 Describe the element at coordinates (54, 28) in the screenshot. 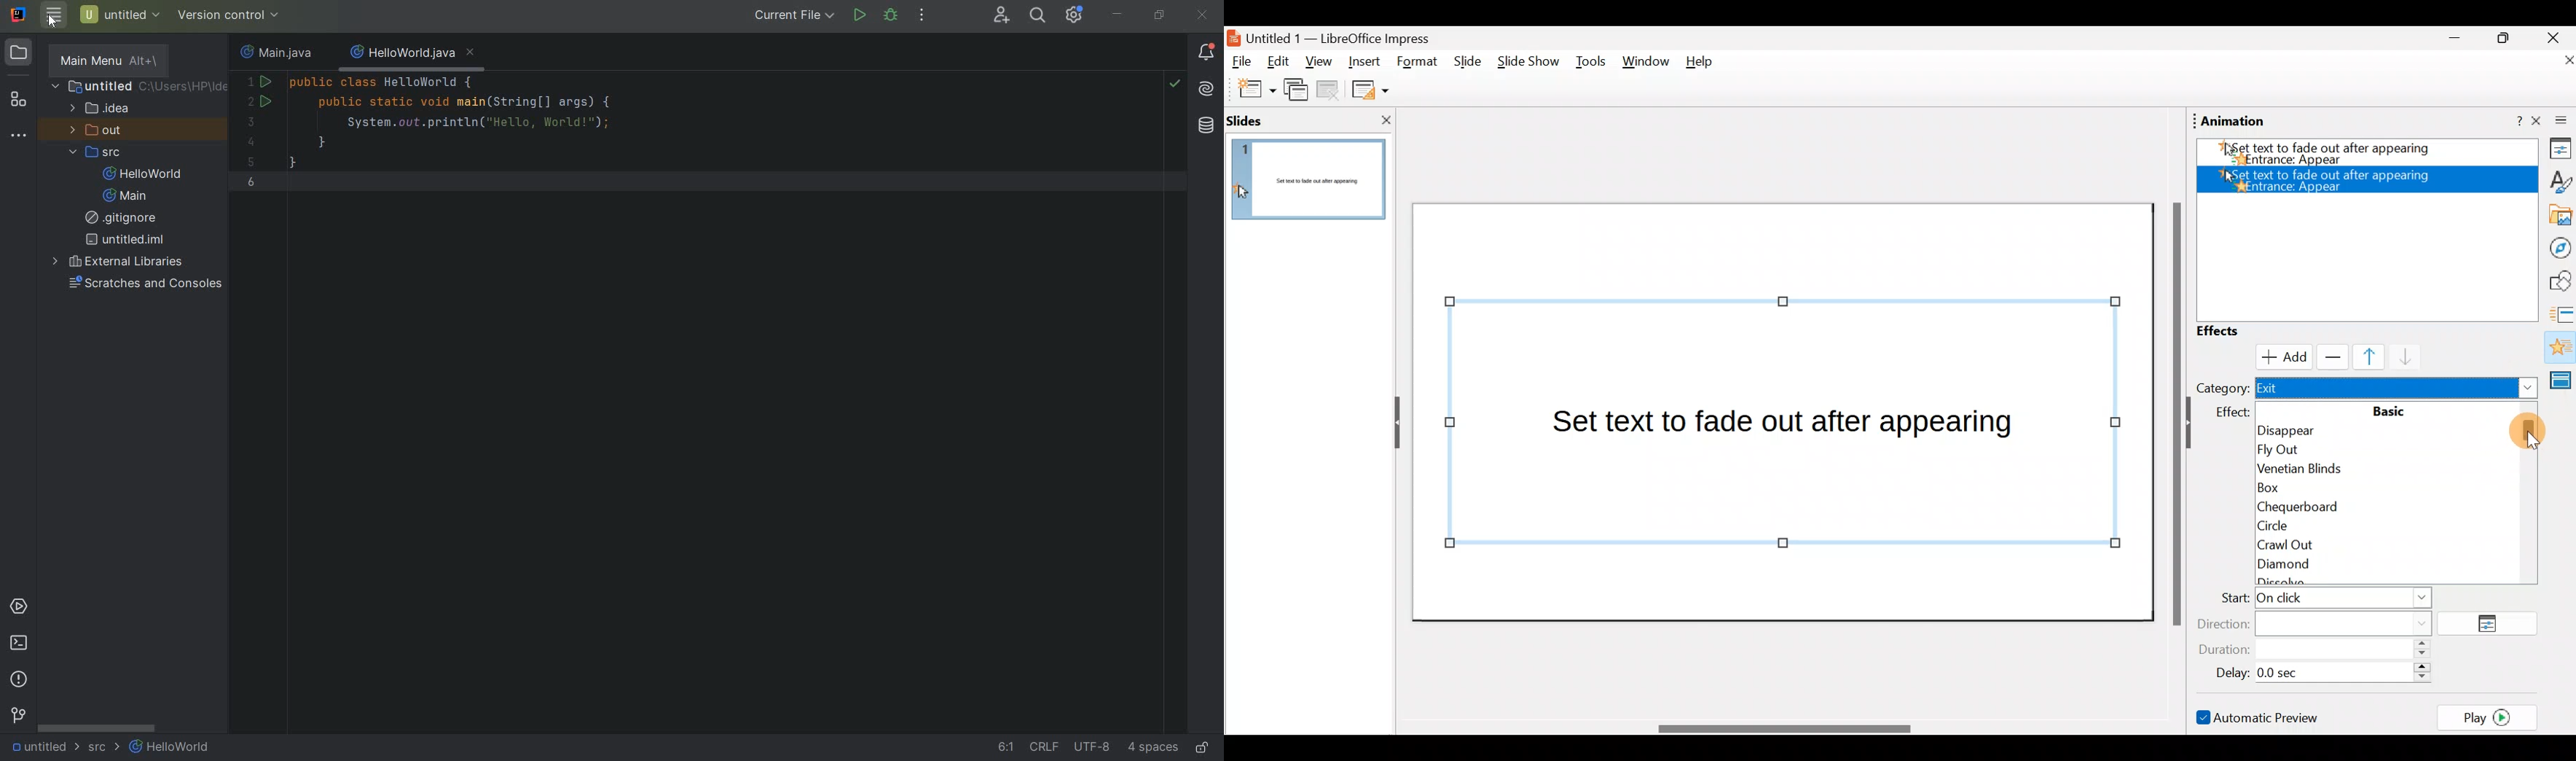

I see `Pointer` at that location.